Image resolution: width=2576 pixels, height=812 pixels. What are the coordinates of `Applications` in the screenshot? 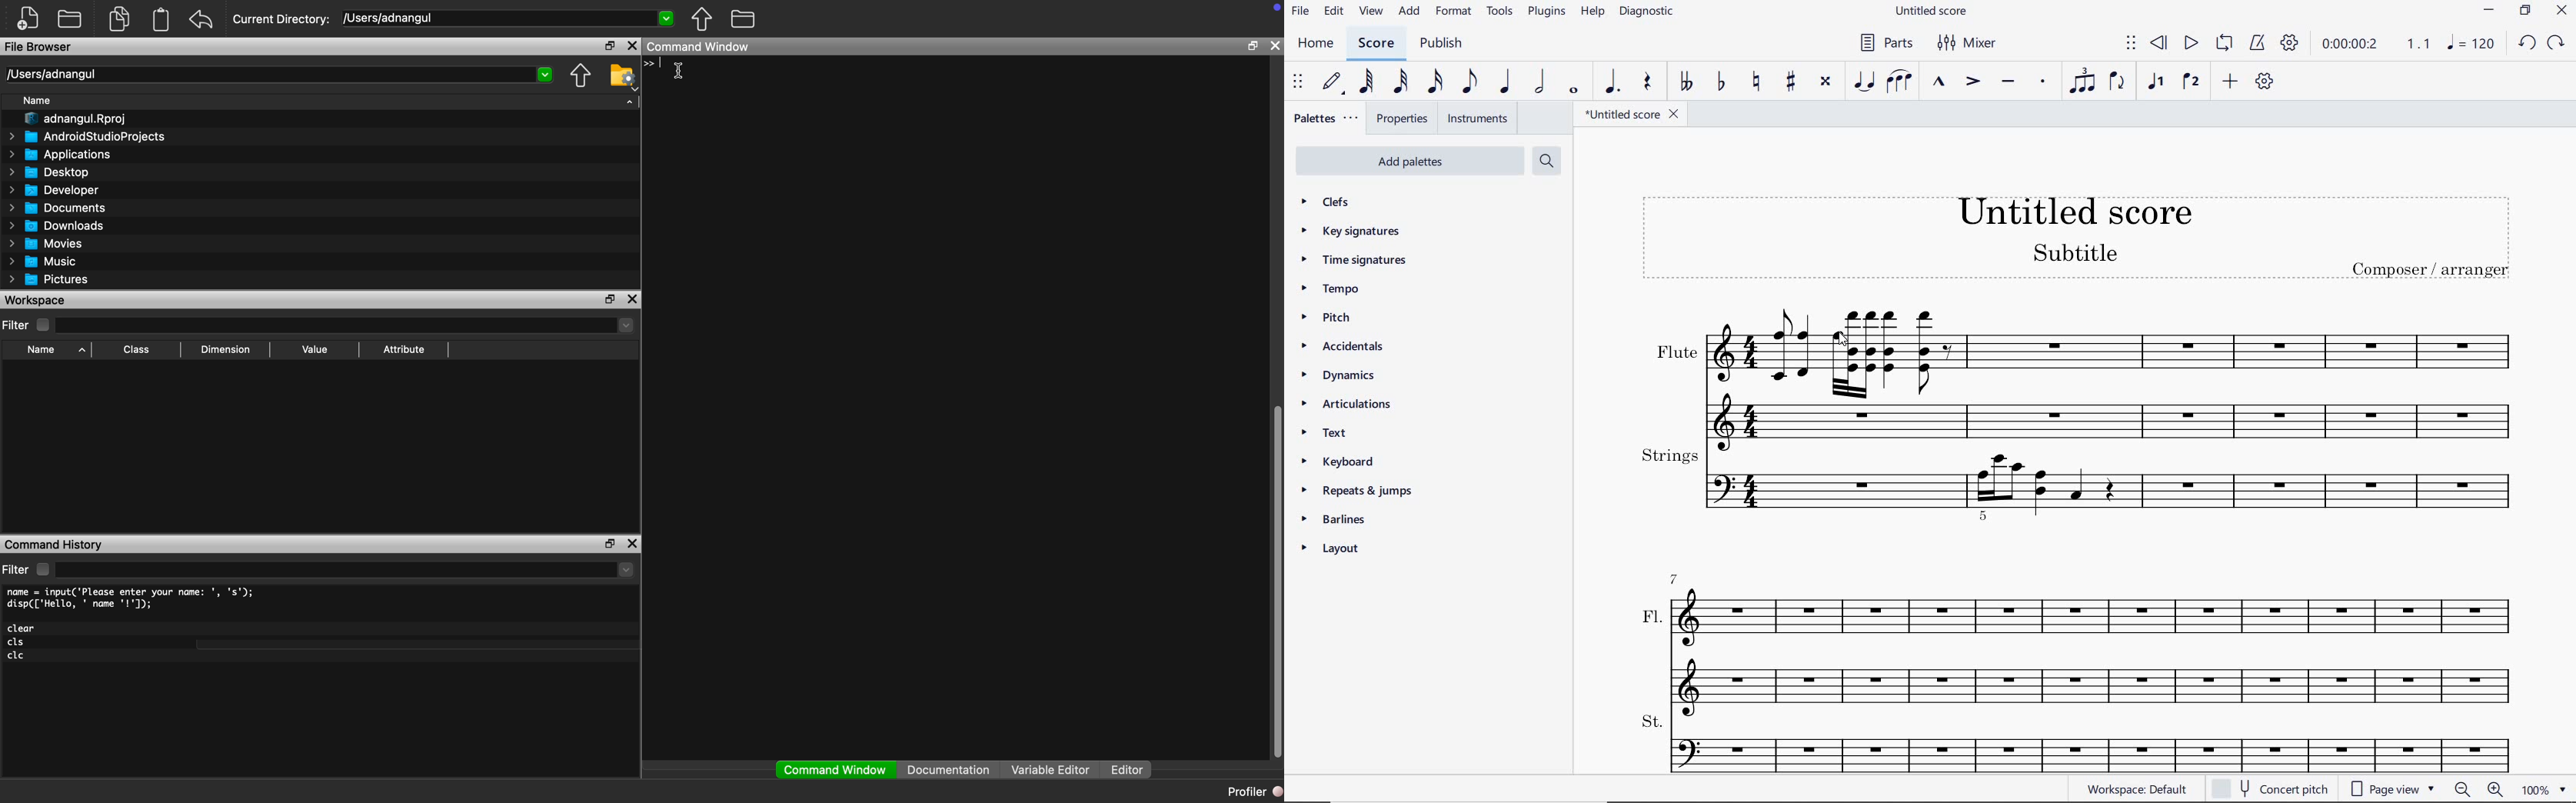 It's located at (61, 155).